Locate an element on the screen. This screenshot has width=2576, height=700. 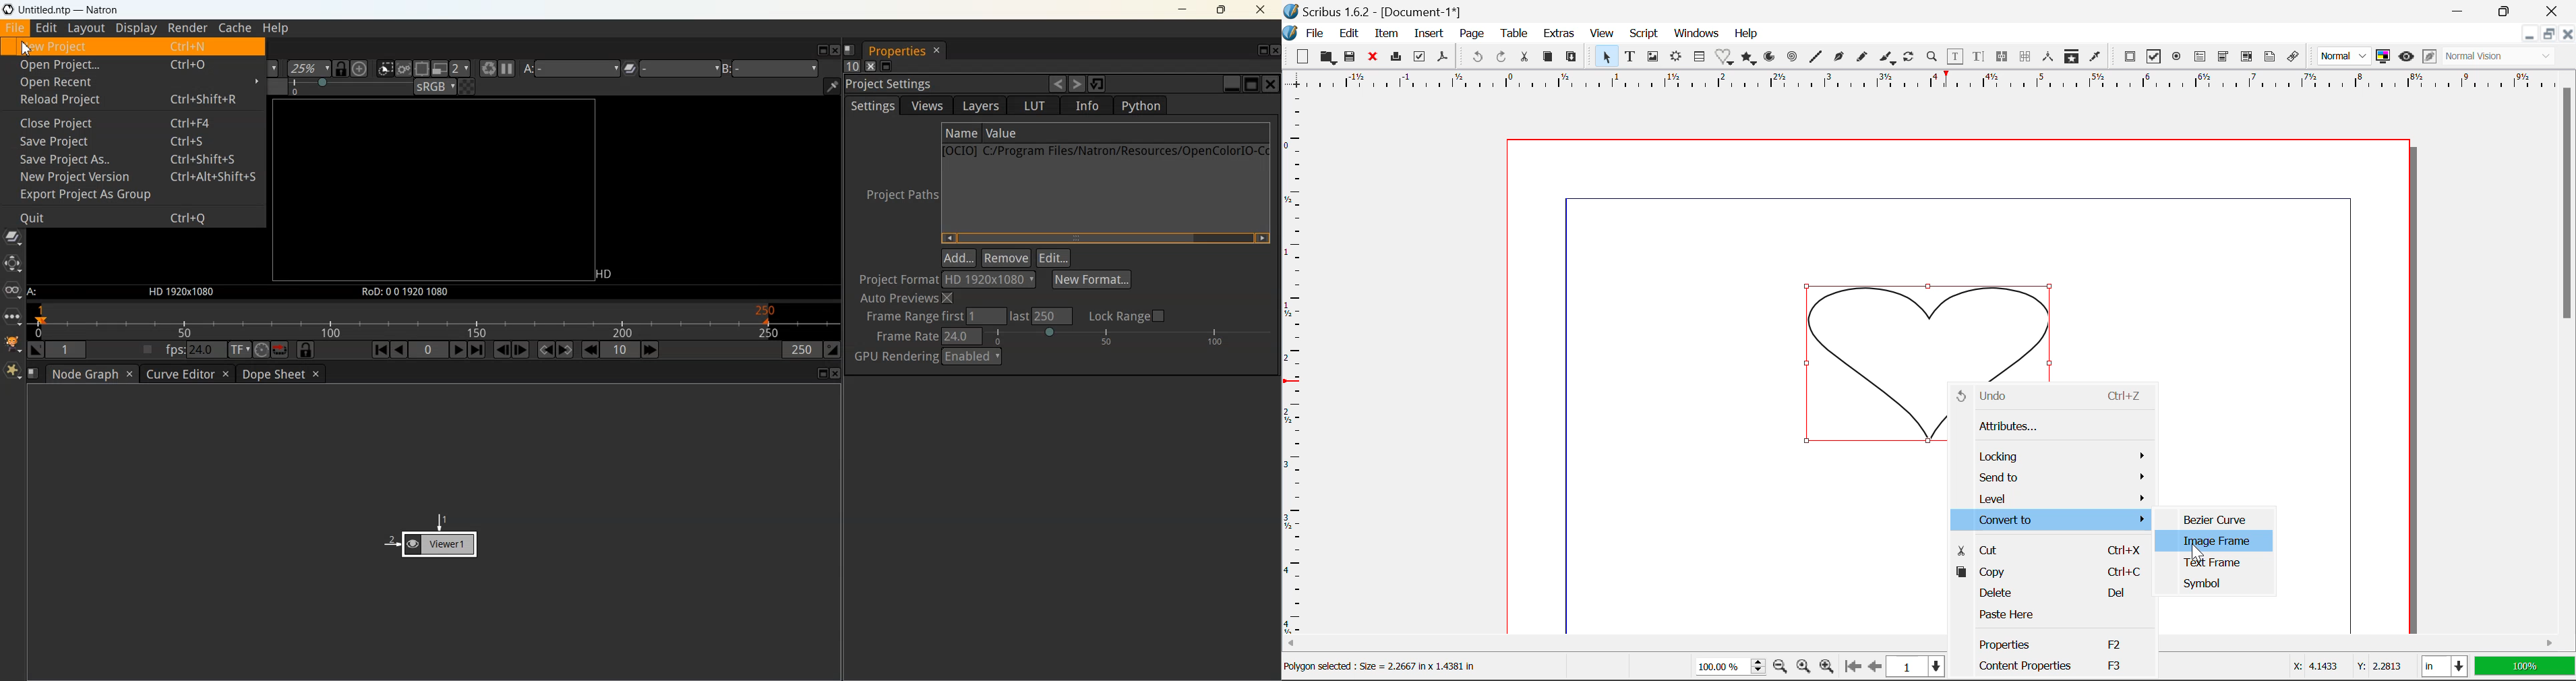
Symbol is located at coordinates (2213, 583).